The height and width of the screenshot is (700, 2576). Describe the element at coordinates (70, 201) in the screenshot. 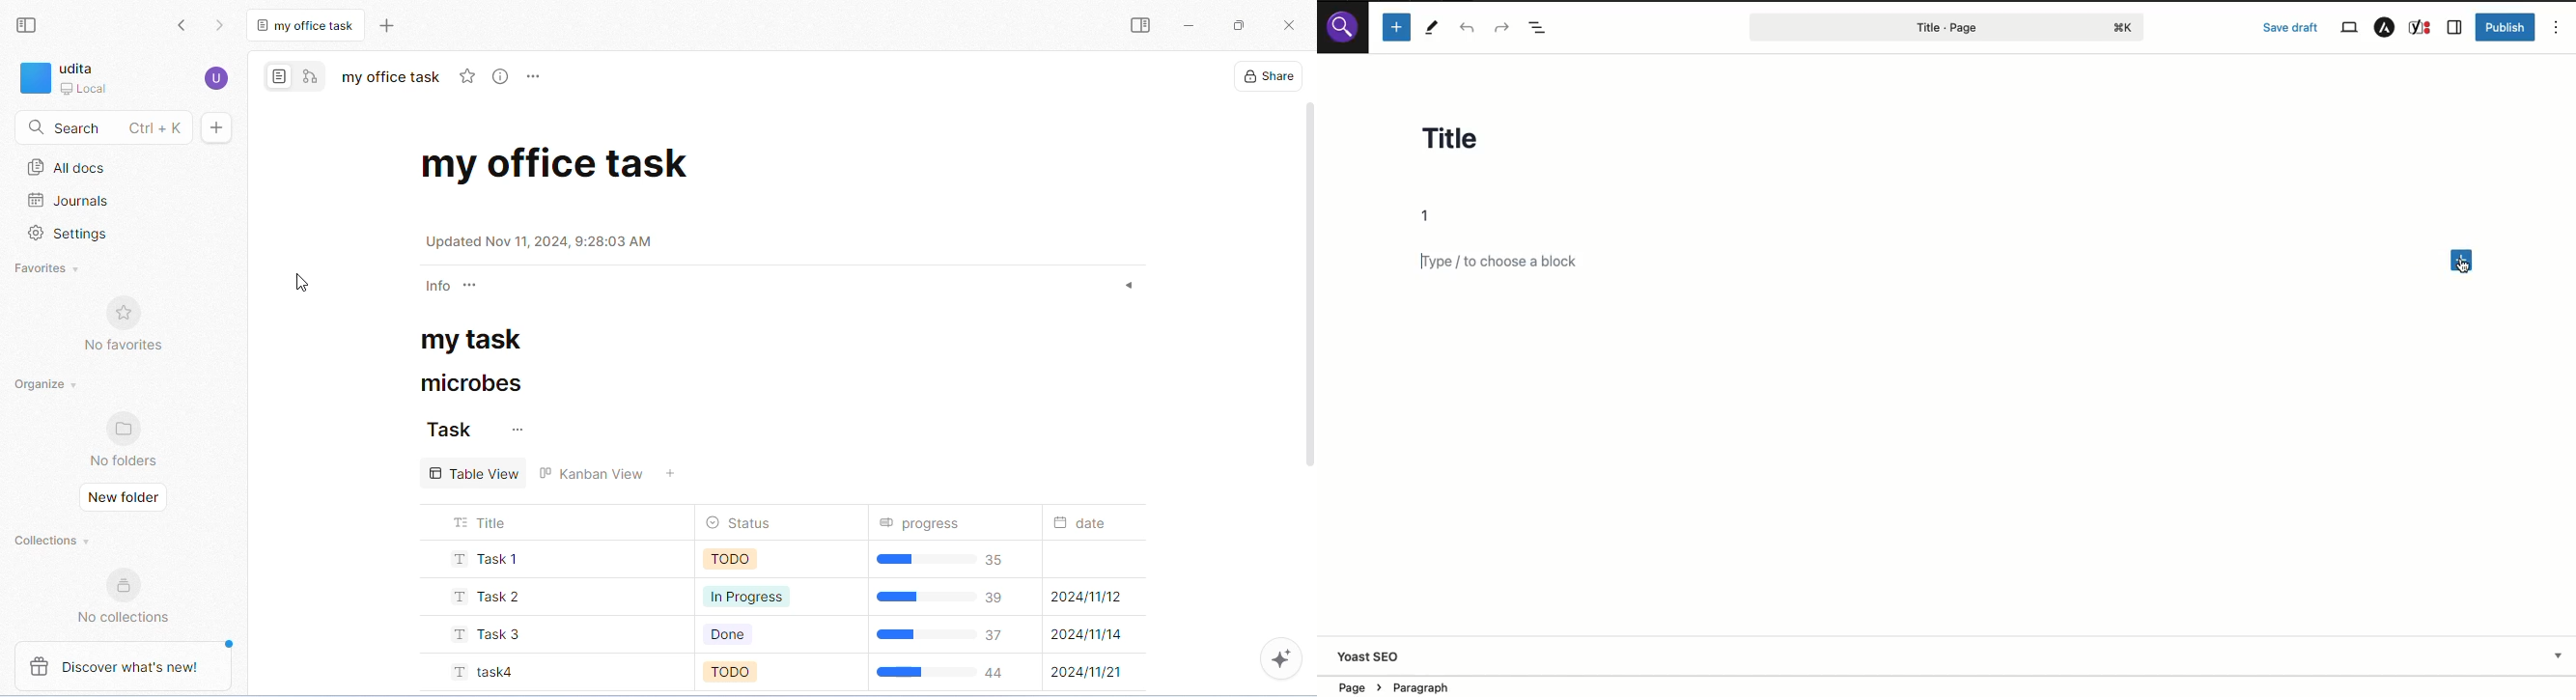

I see `journals` at that location.